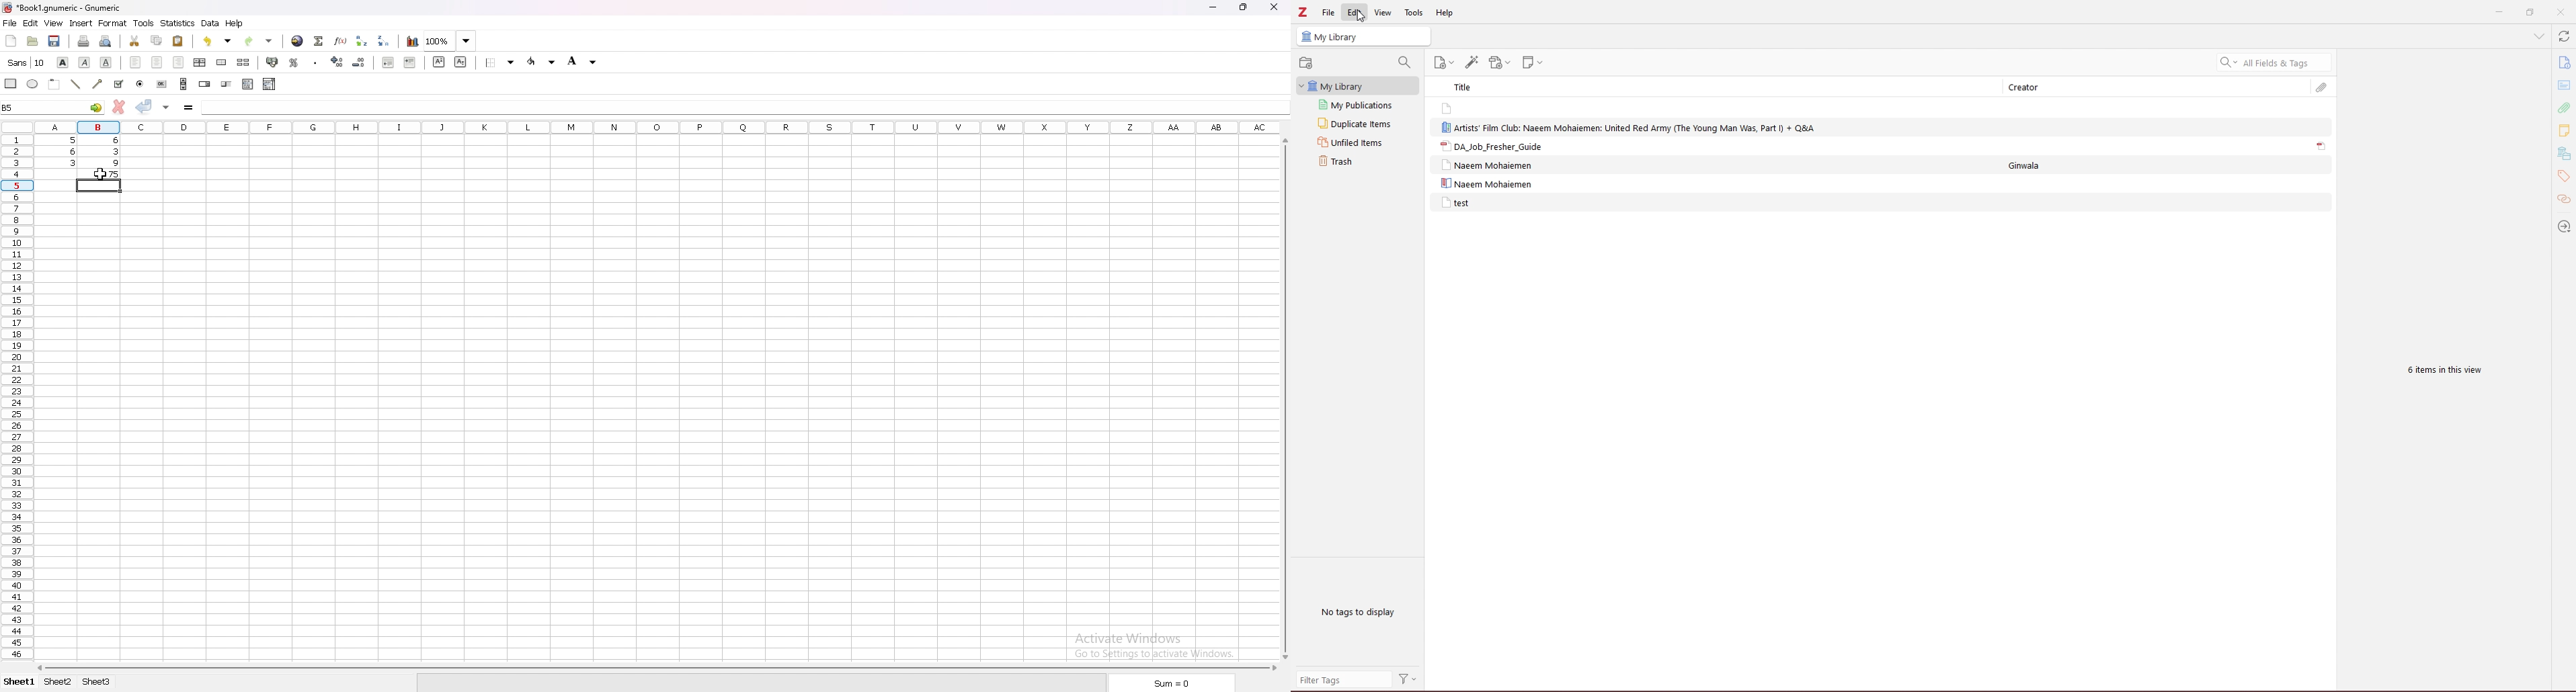 The image size is (2576, 700). Describe the element at coordinates (293, 62) in the screenshot. I see `percentage` at that location.